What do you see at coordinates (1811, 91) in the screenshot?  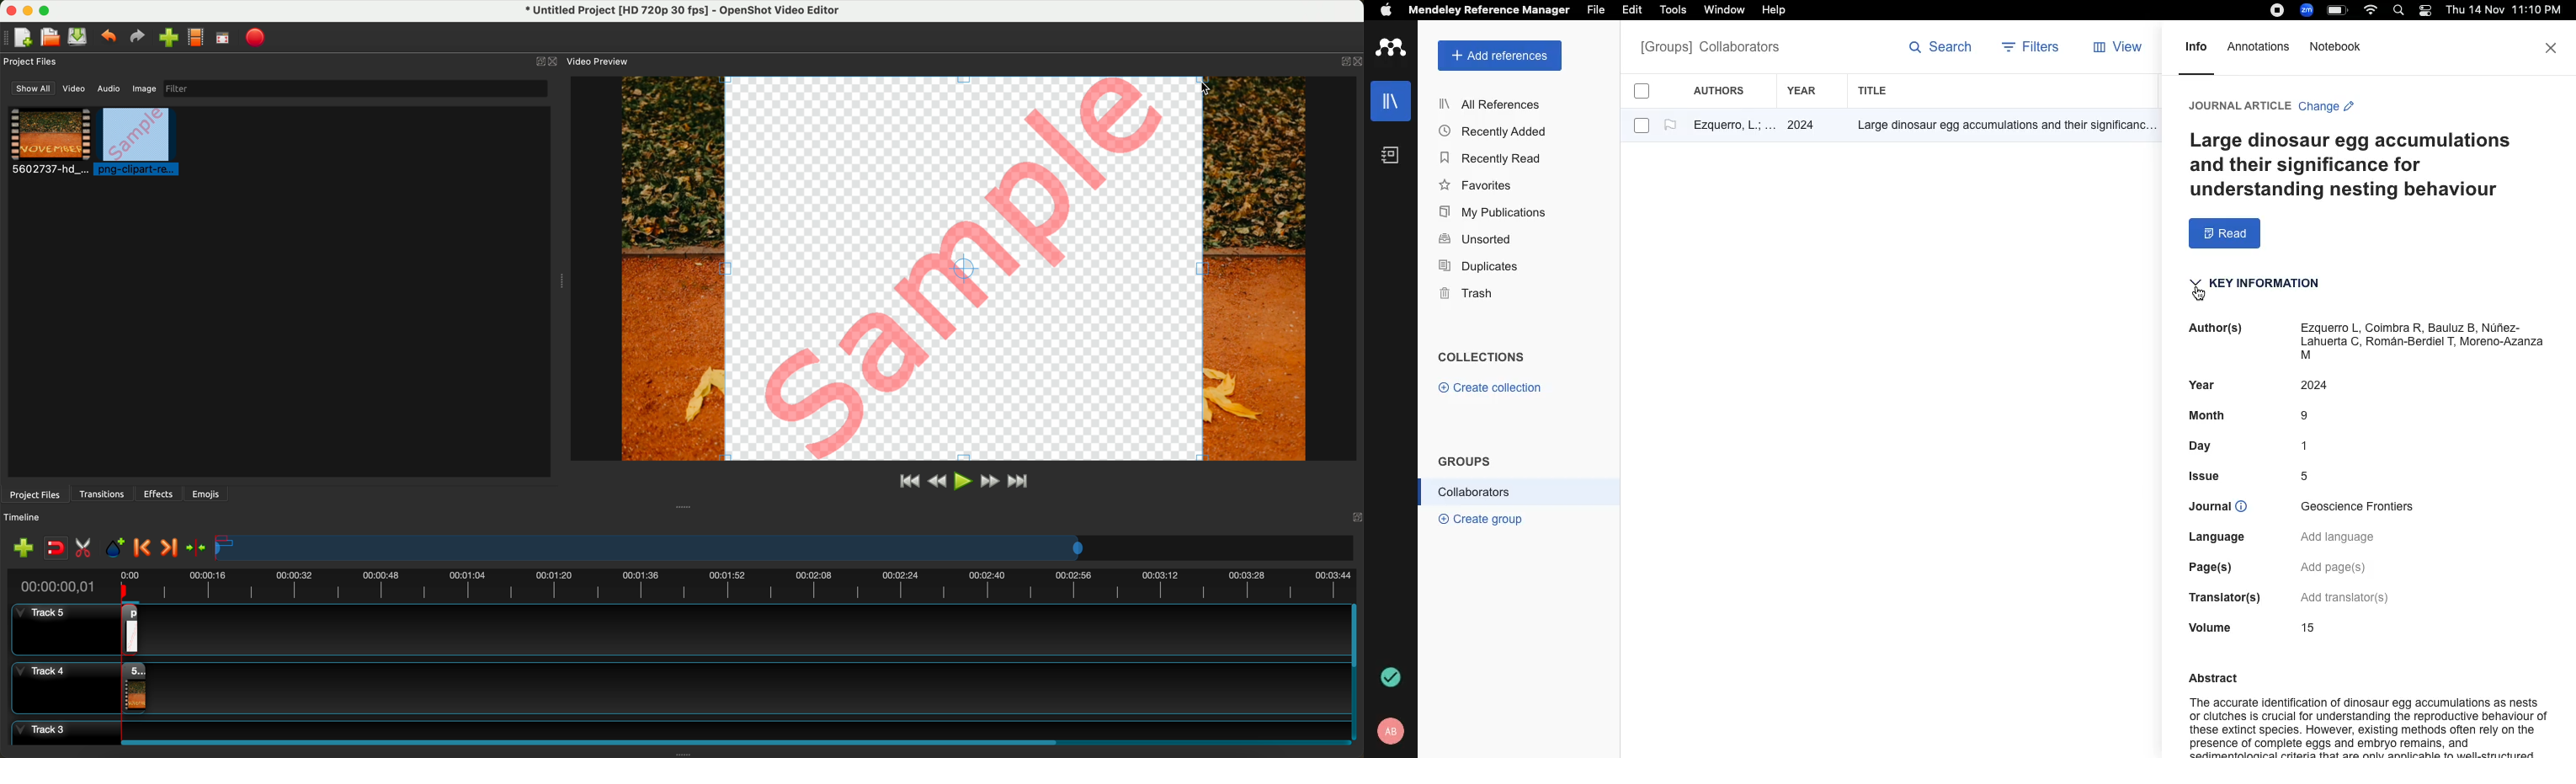 I see `year` at bounding box center [1811, 91].